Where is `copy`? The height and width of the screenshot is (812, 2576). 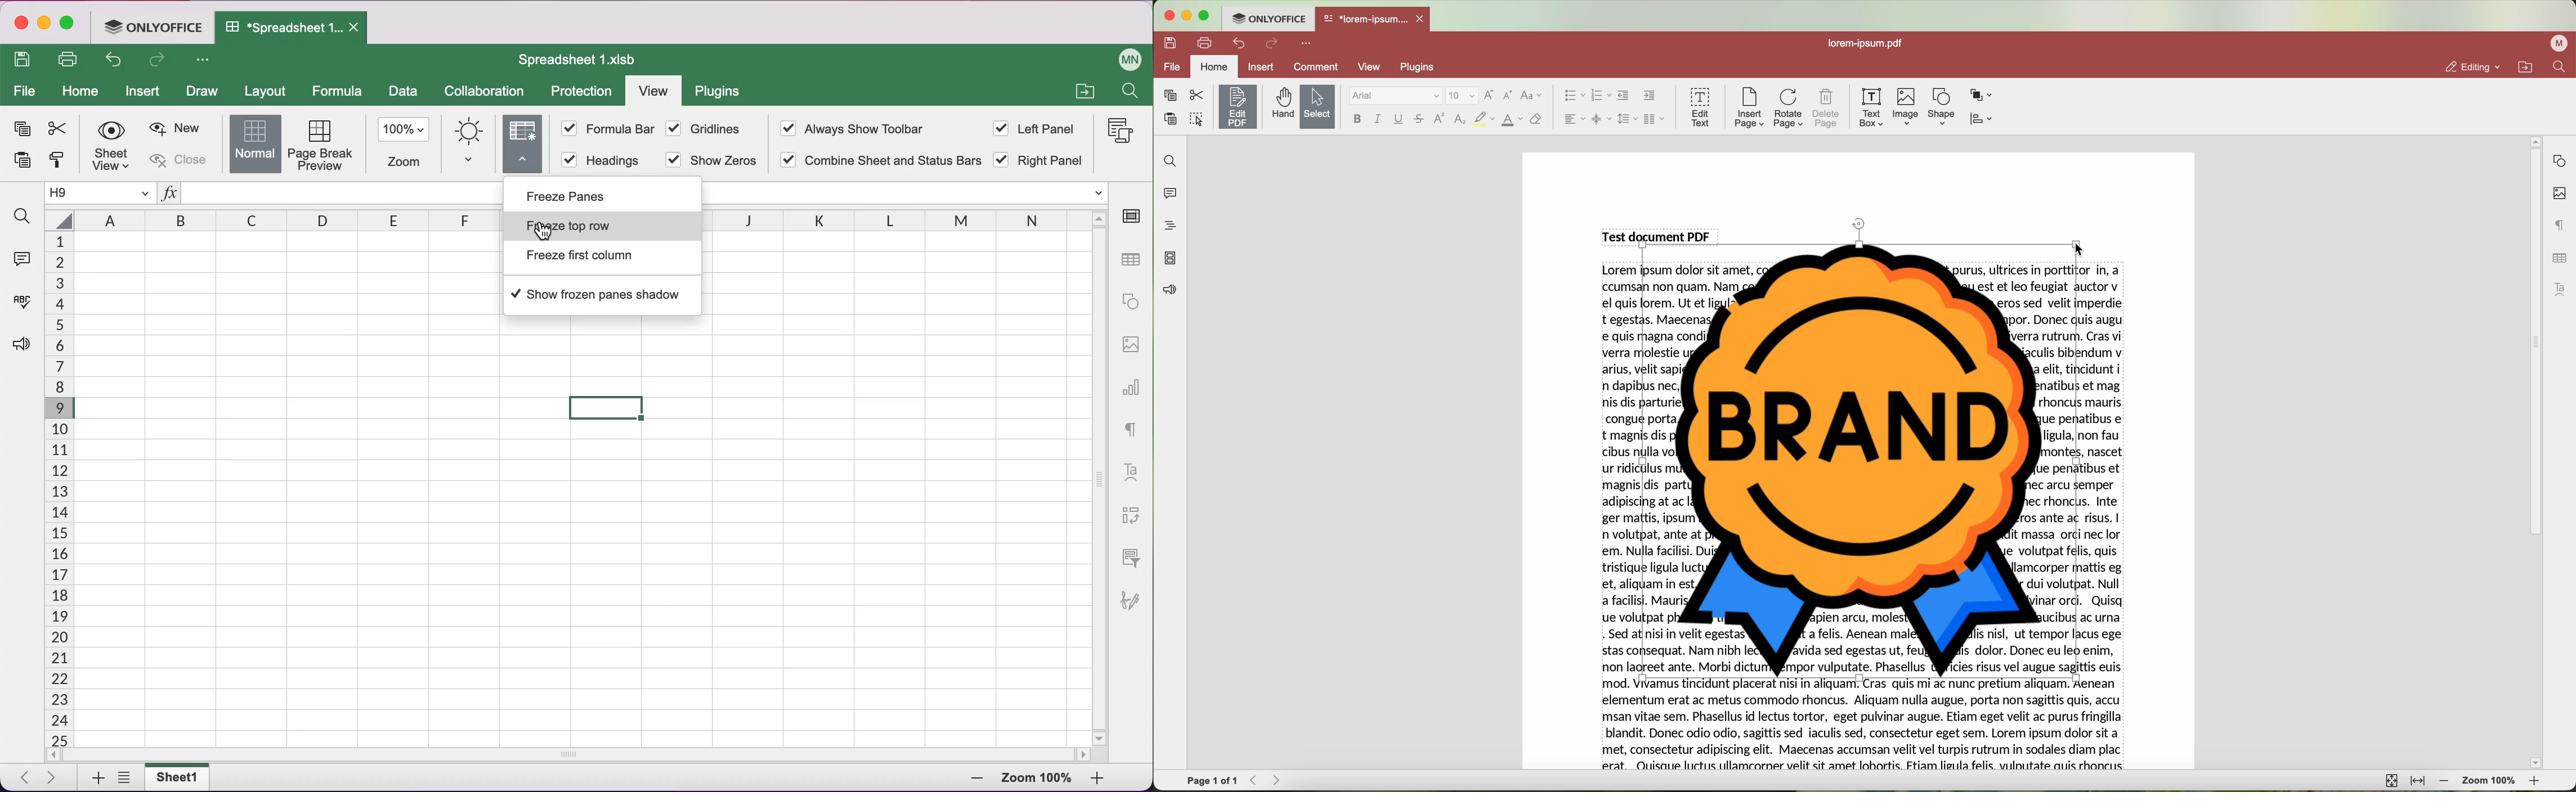 copy is located at coordinates (1170, 96).